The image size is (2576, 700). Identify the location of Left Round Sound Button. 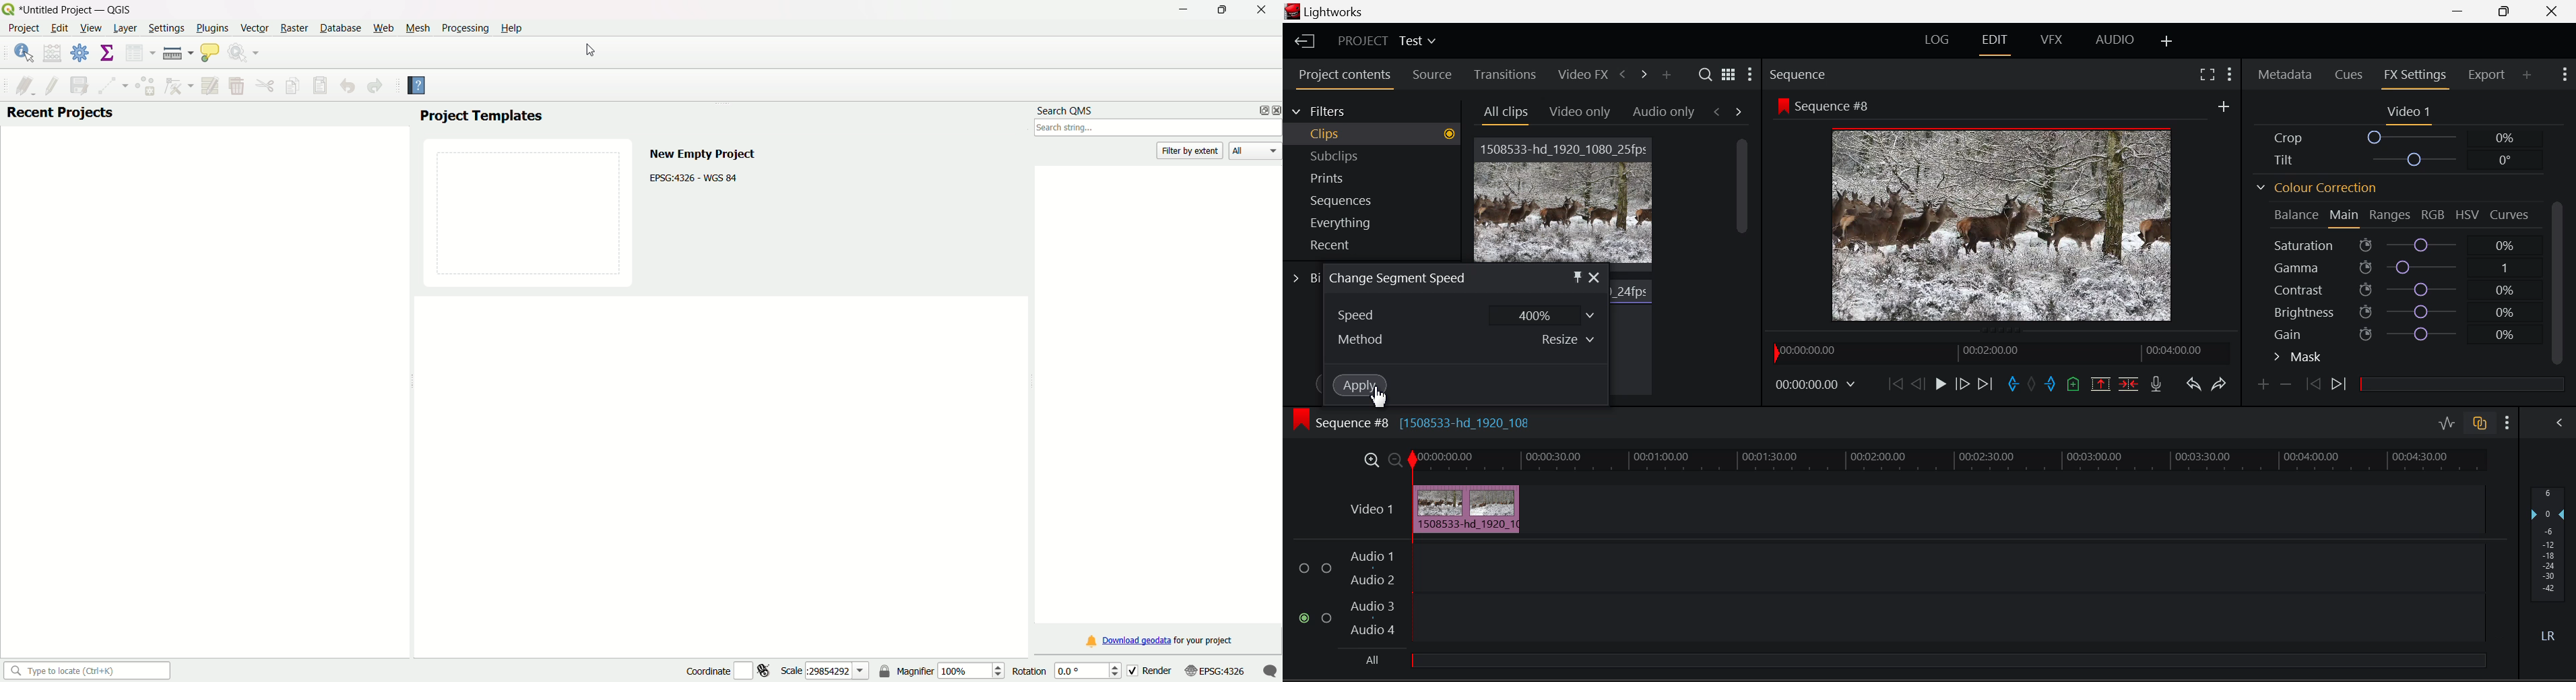
(2546, 636).